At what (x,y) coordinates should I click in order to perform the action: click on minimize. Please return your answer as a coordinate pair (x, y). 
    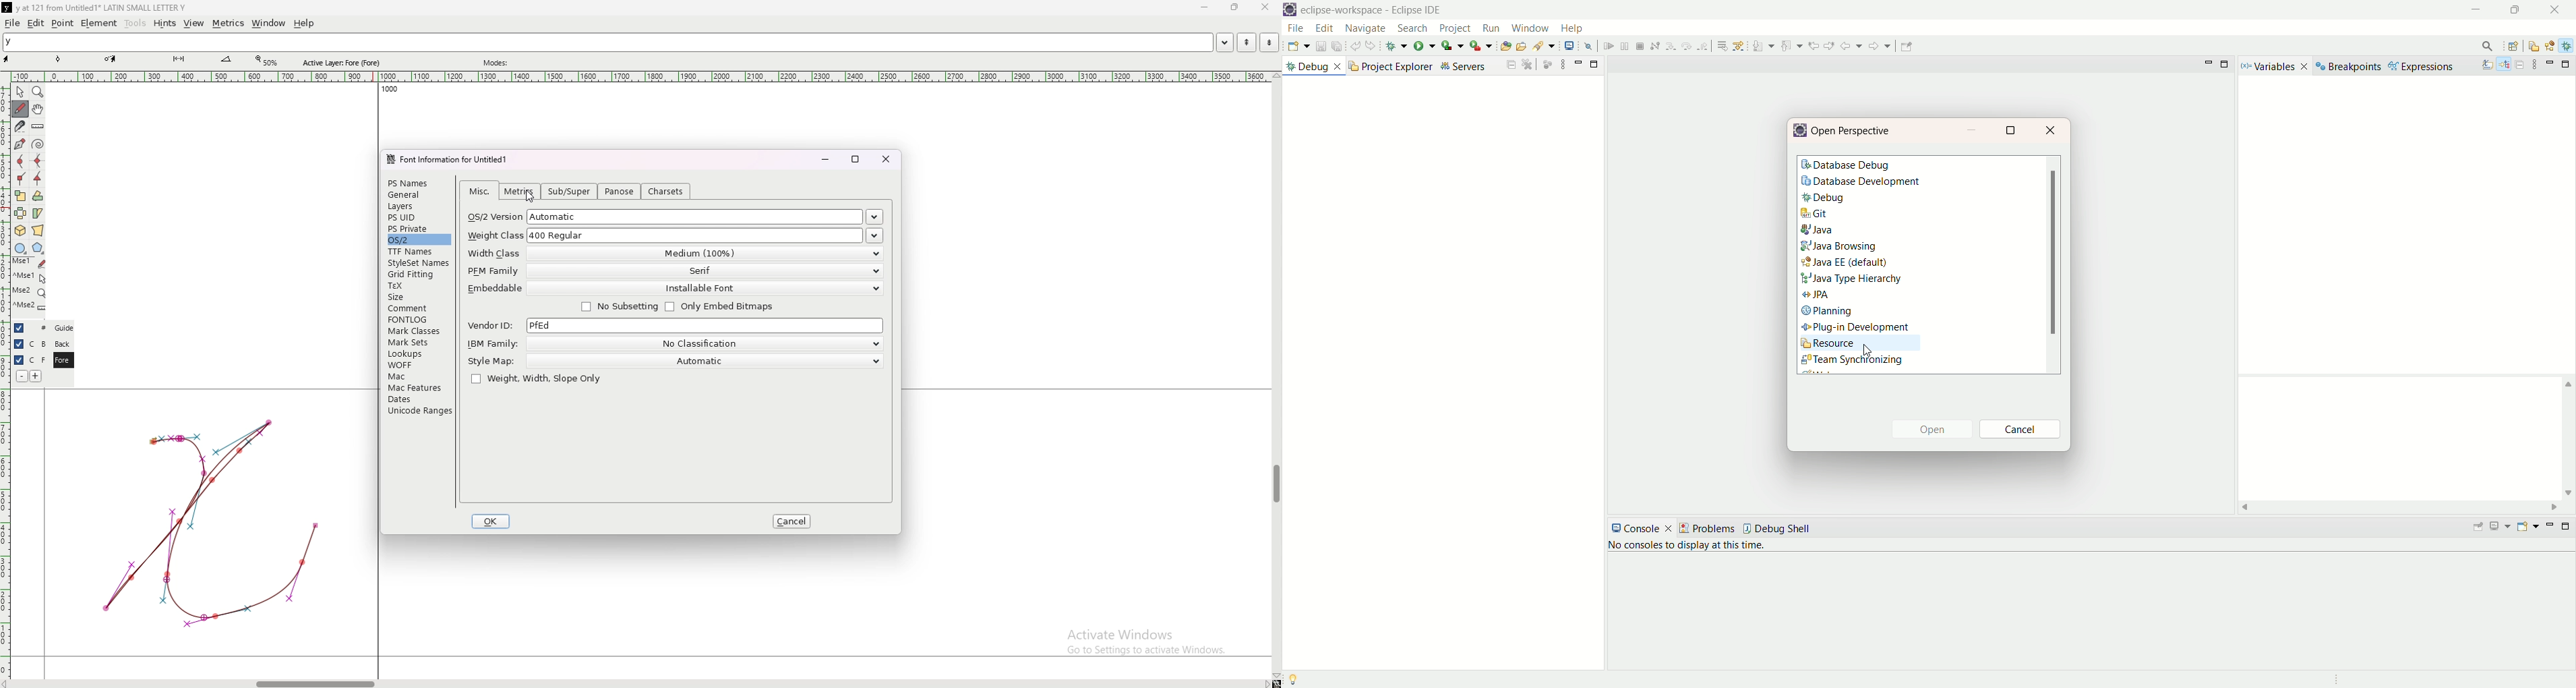
    Looking at the image, I should click on (825, 159).